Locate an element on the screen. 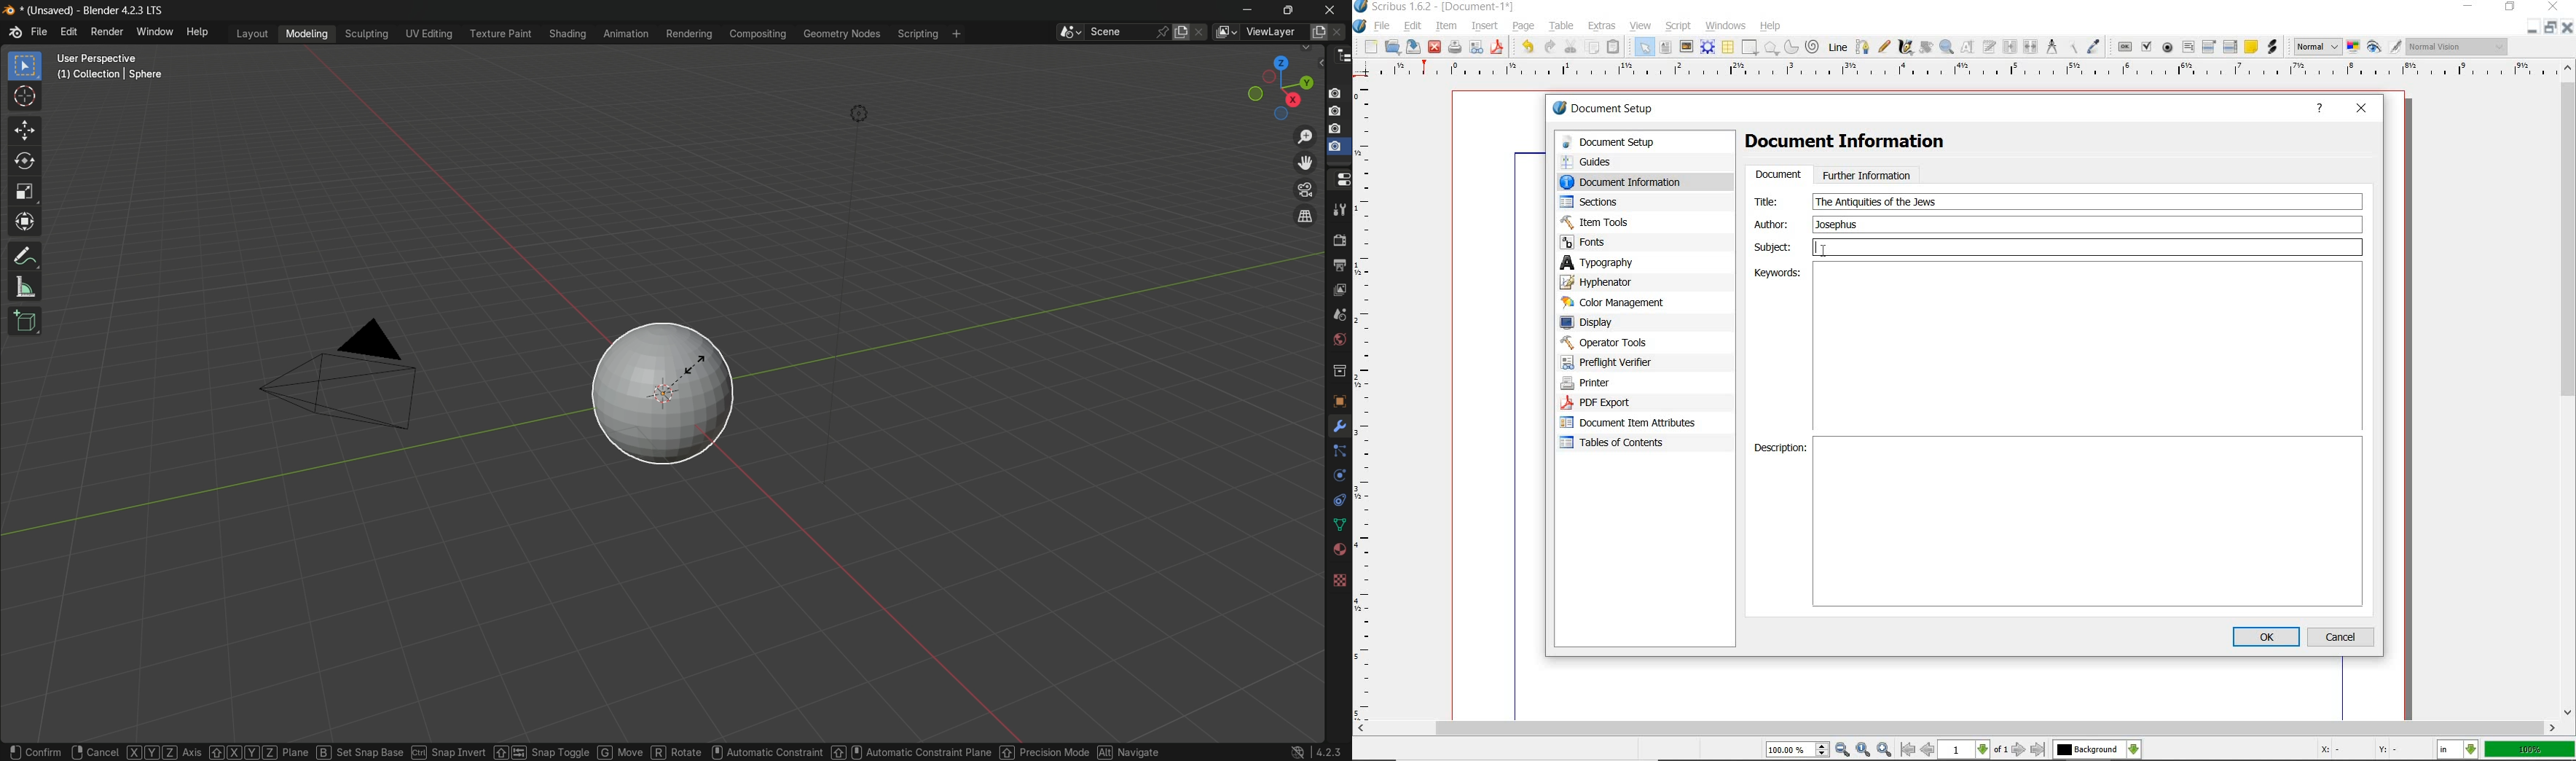 This screenshot has width=2576, height=784. edit text with story editor is located at coordinates (1990, 48).